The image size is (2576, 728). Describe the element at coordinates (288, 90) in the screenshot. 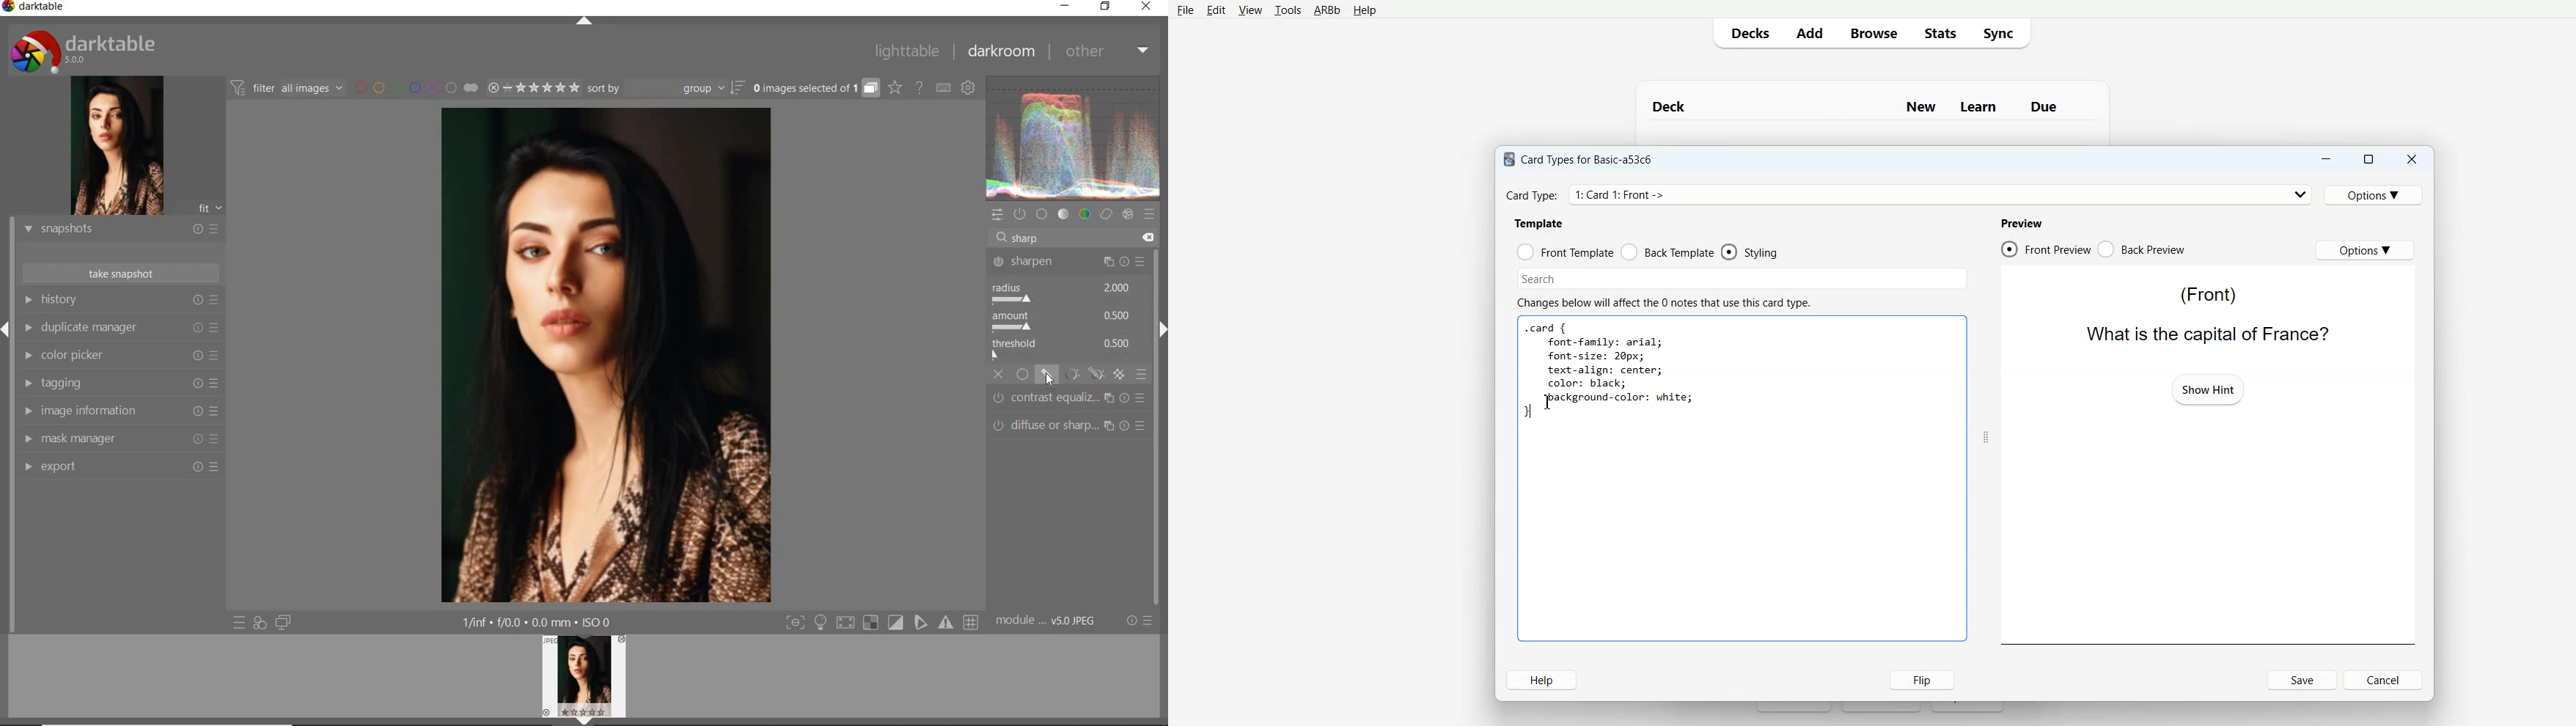

I see `filter all images by module order` at that location.